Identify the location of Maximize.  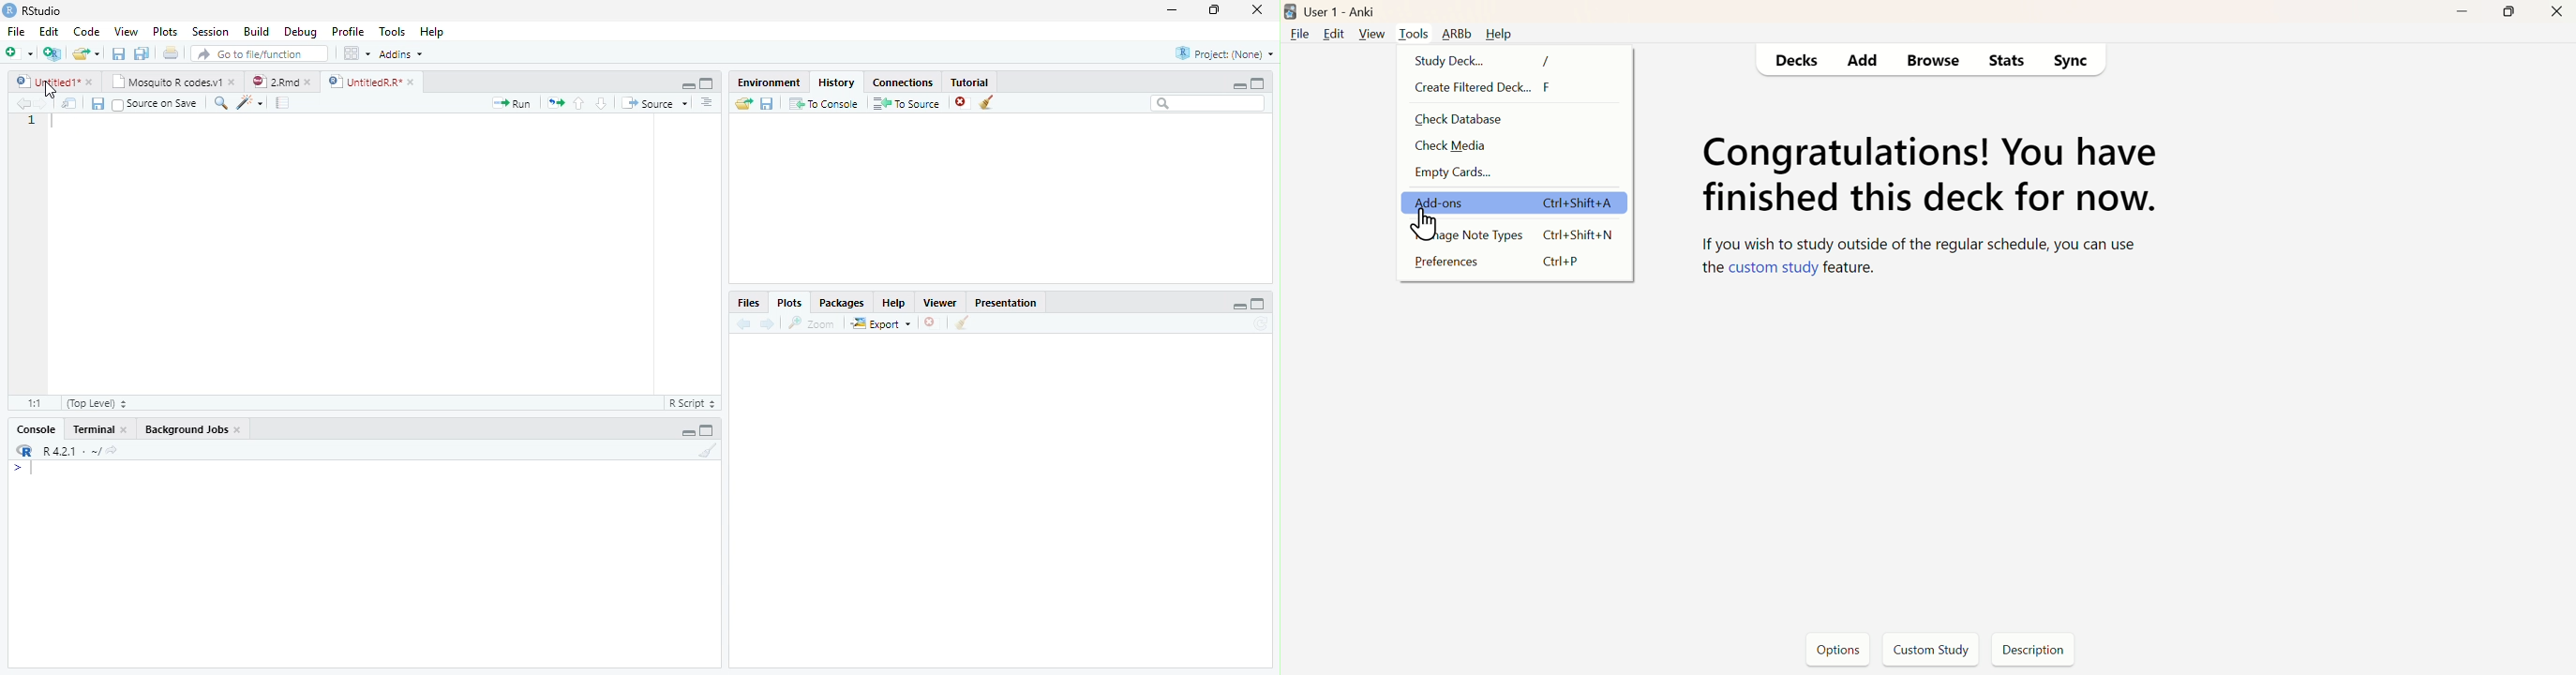
(709, 83).